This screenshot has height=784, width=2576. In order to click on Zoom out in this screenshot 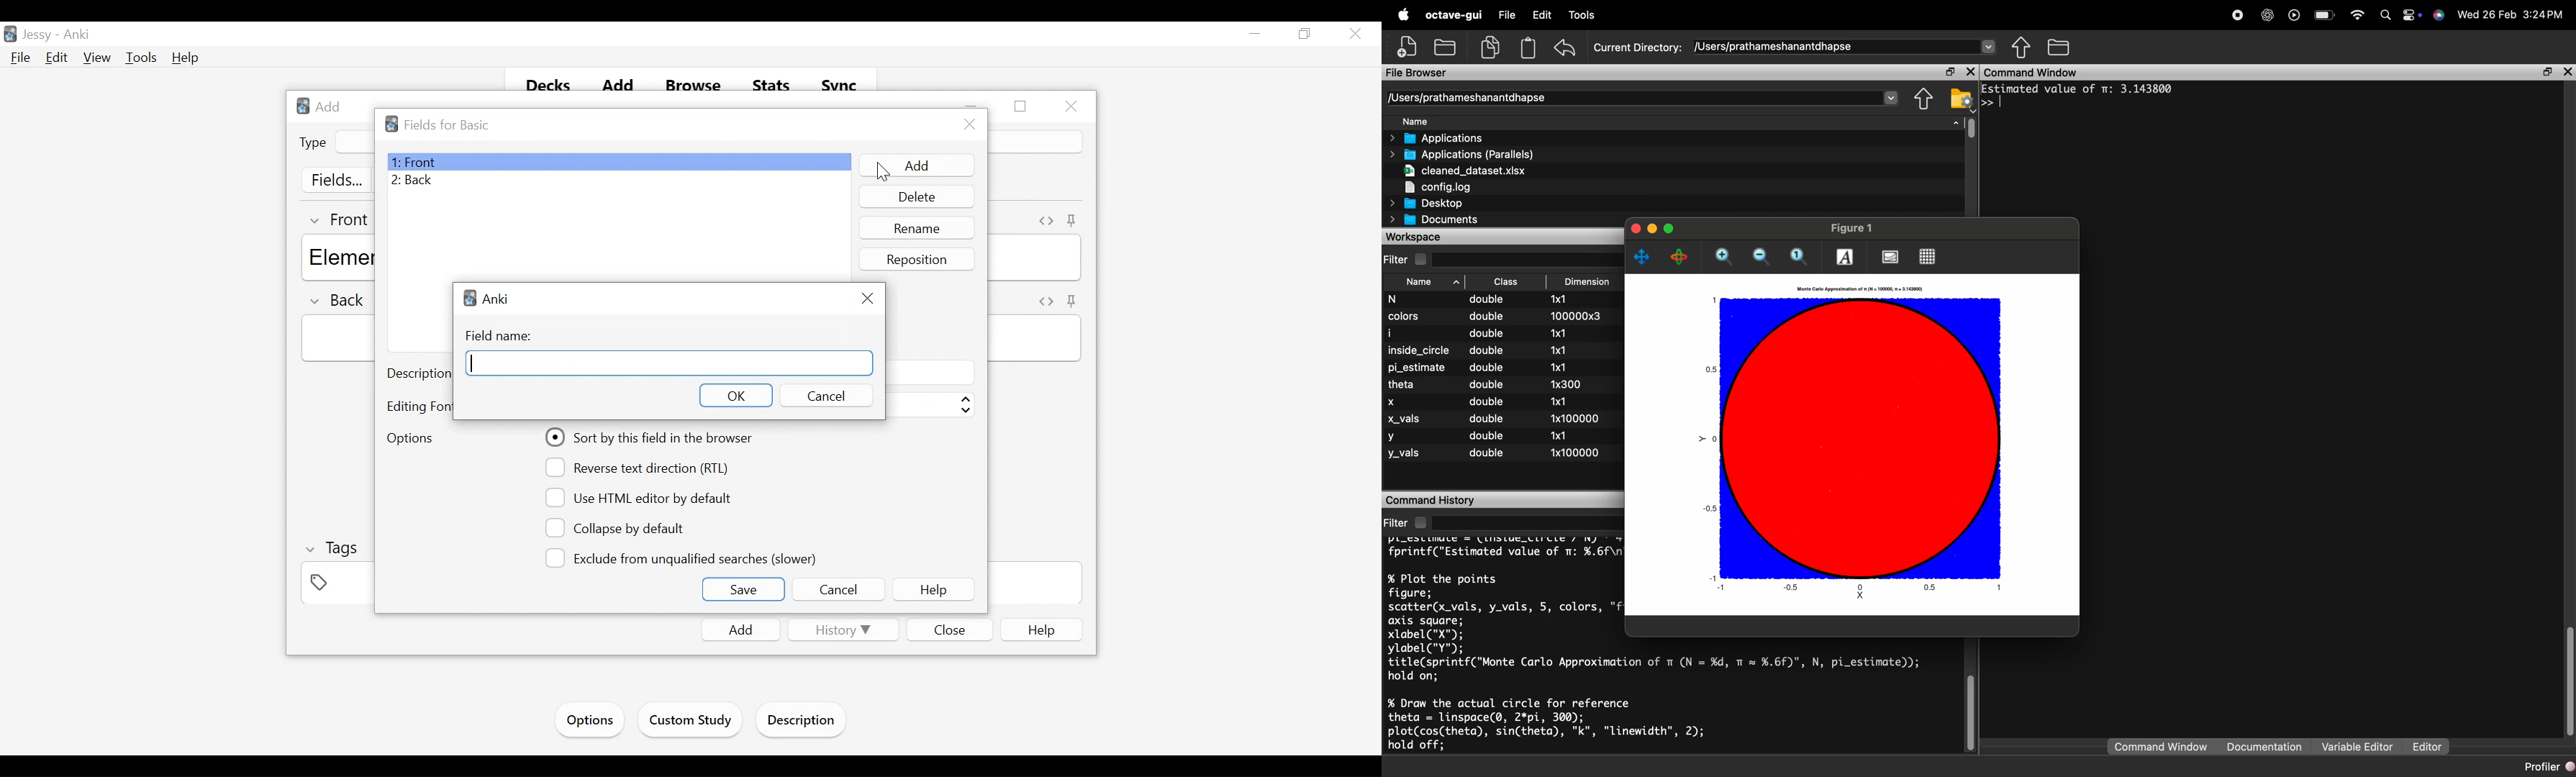, I will do `click(1761, 256)`.